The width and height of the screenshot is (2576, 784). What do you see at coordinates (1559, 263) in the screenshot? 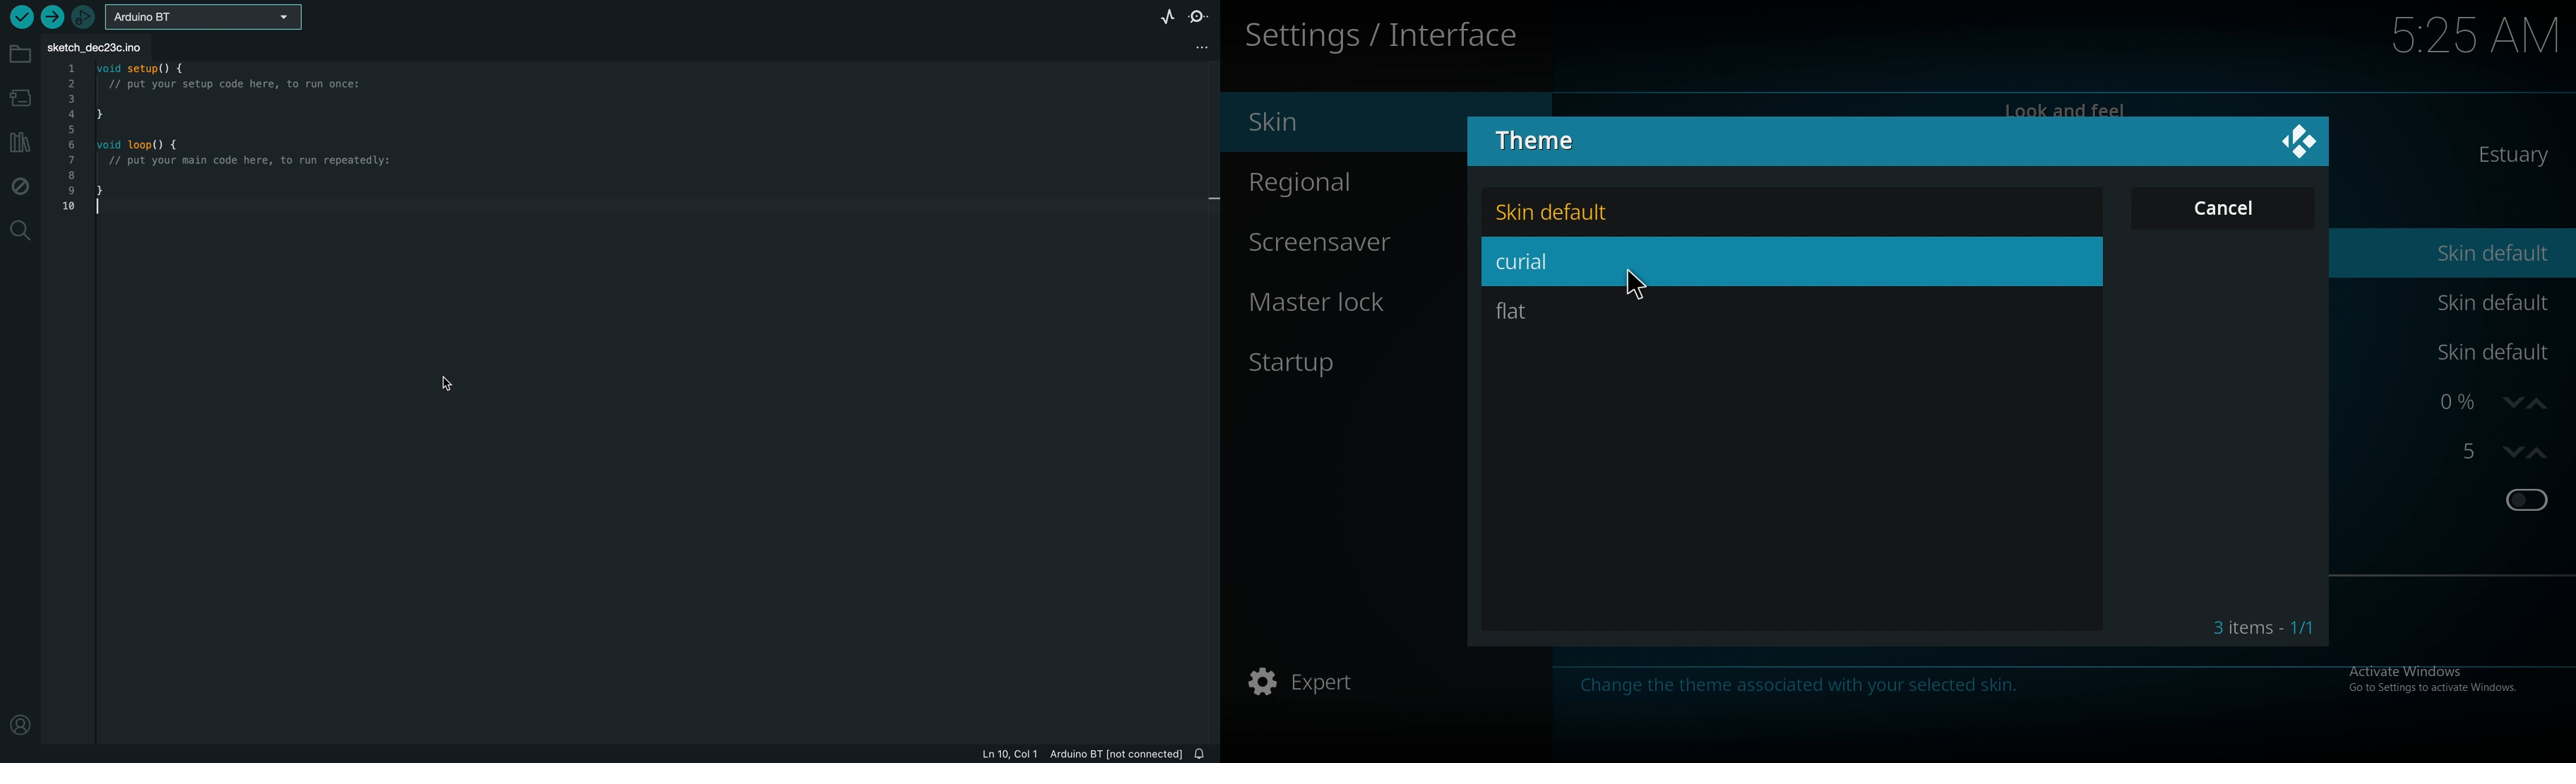
I see `curial` at bounding box center [1559, 263].